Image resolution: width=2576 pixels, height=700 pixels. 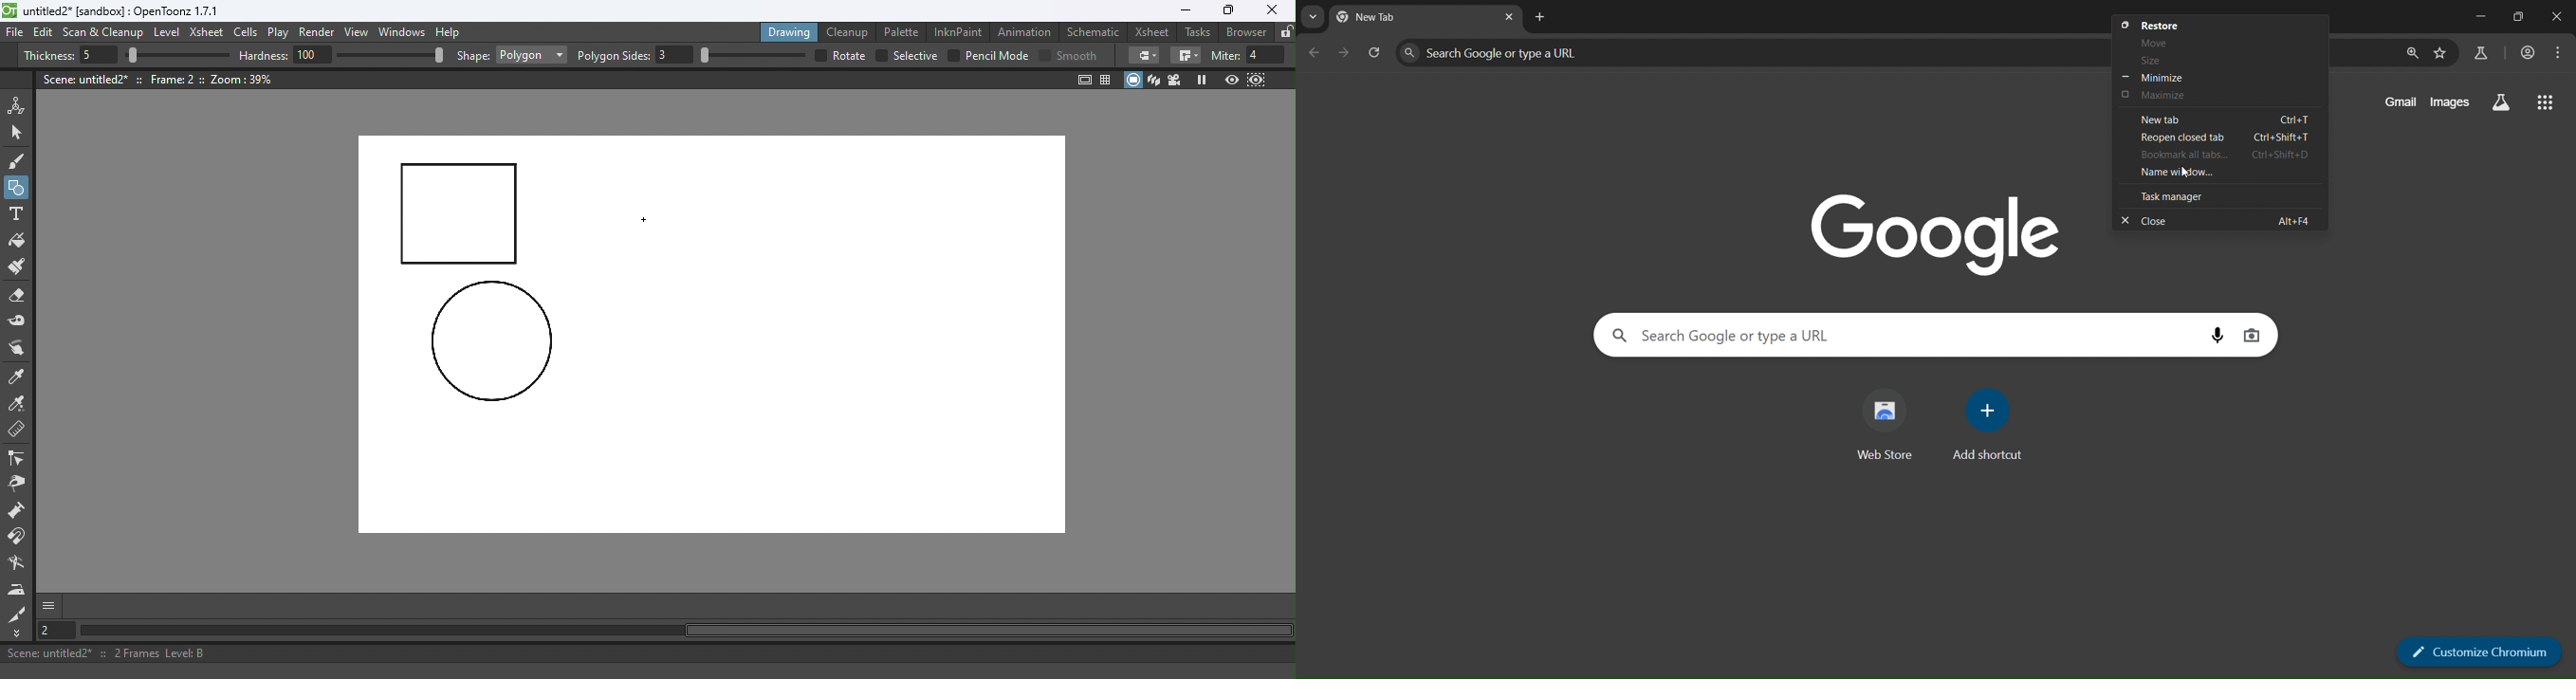 What do you see at coordinates (2550, 103) in the screenshot?
I see `google apps` at bounding box center [2550, 103].